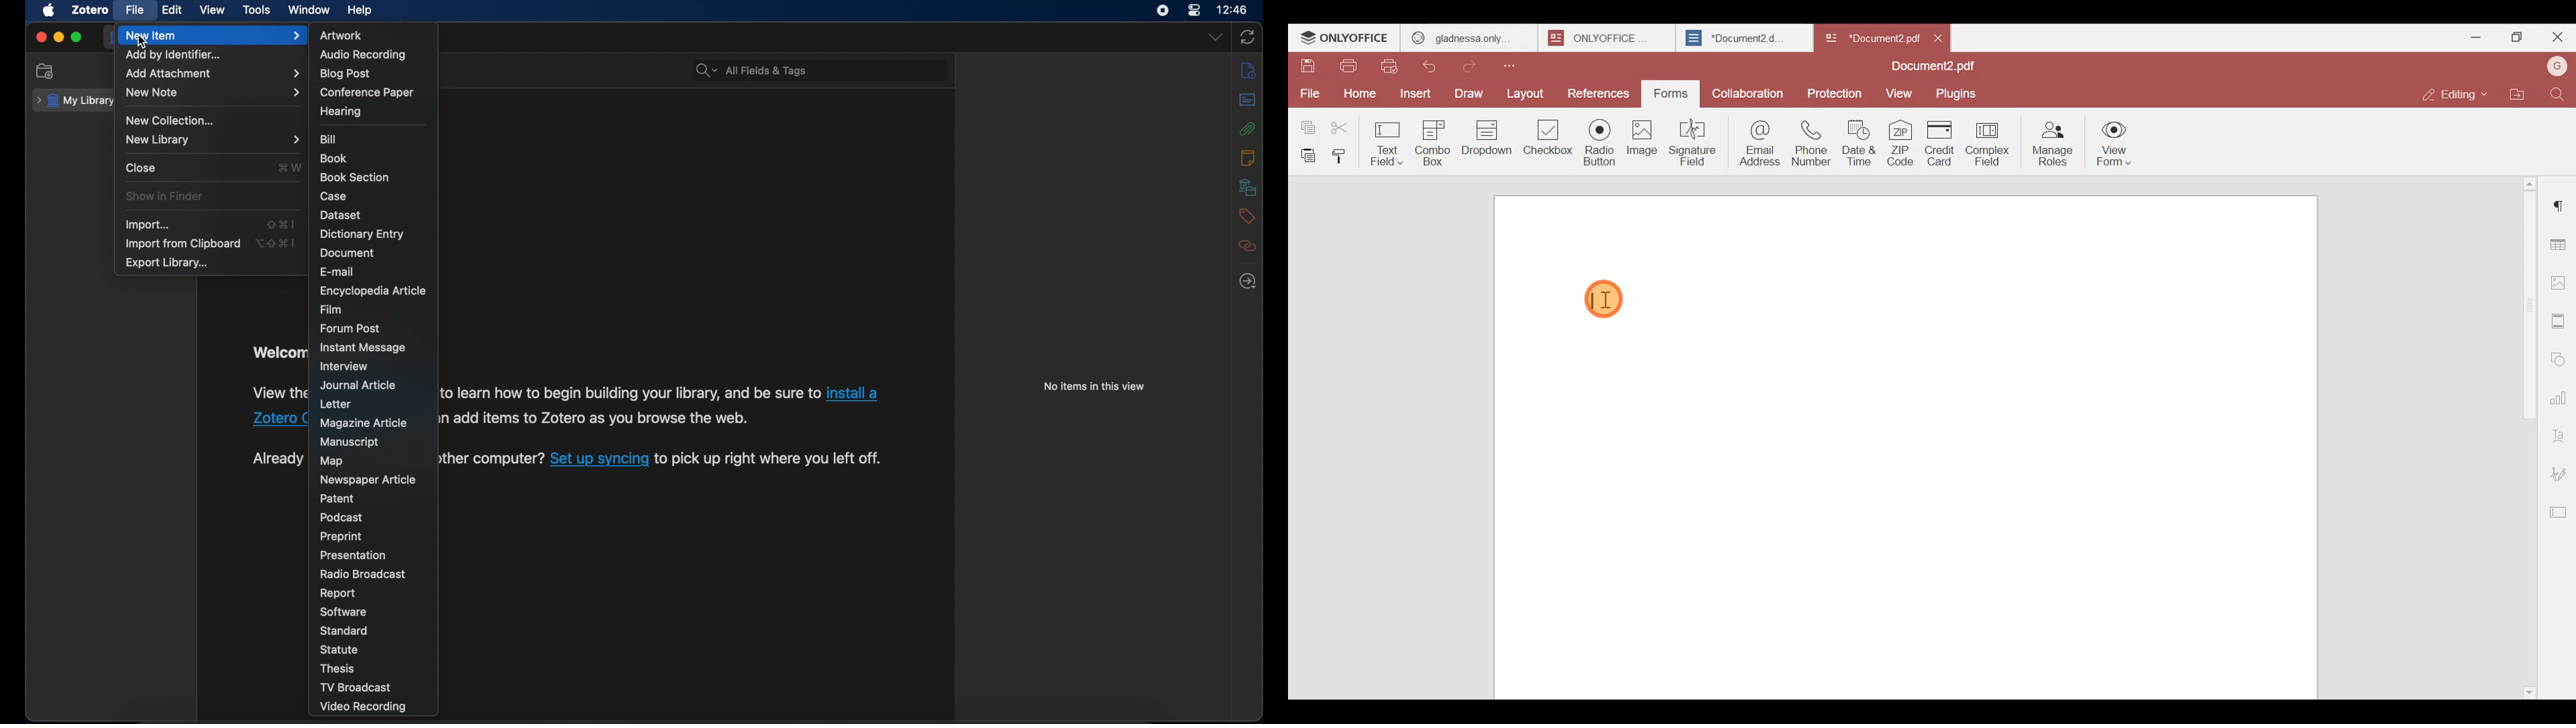 This screenshot has width=2576, height=728. Describe the element at coordinates (136, 10) in the screenshot. I see `file` at that location.